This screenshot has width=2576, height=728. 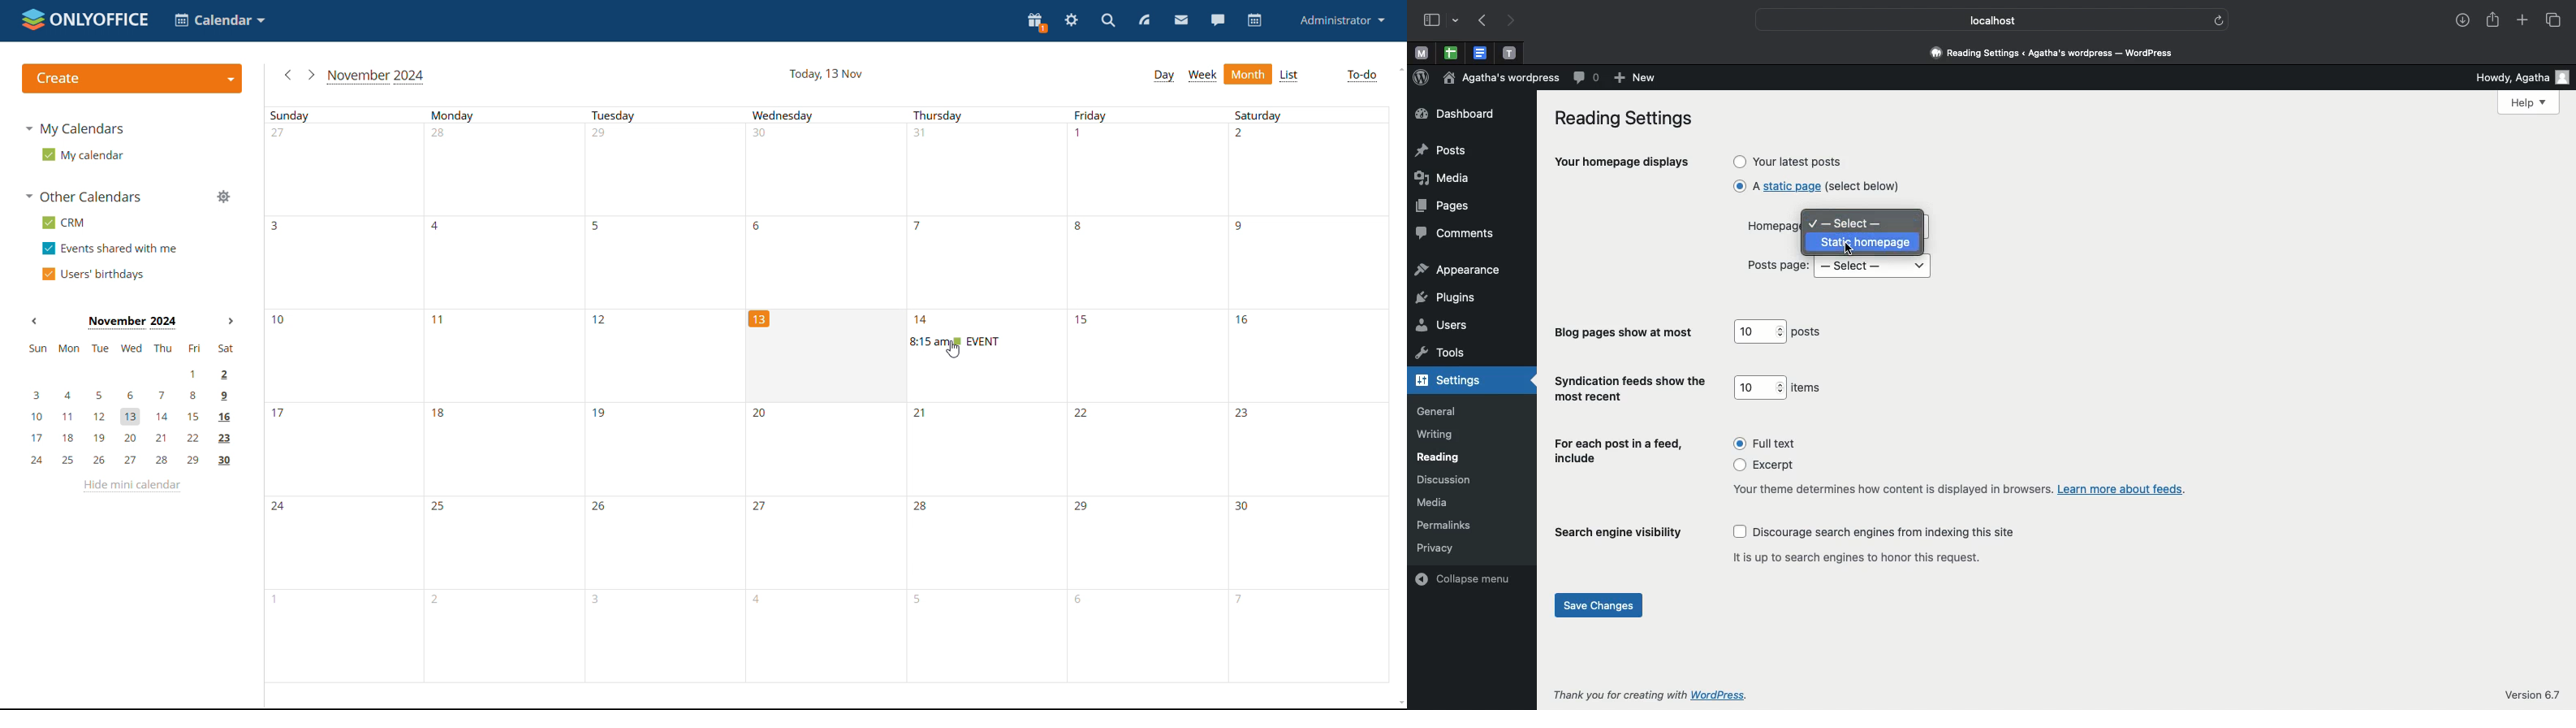 I want to click on For each post in a feed, include, so click(x=1620, y=452).